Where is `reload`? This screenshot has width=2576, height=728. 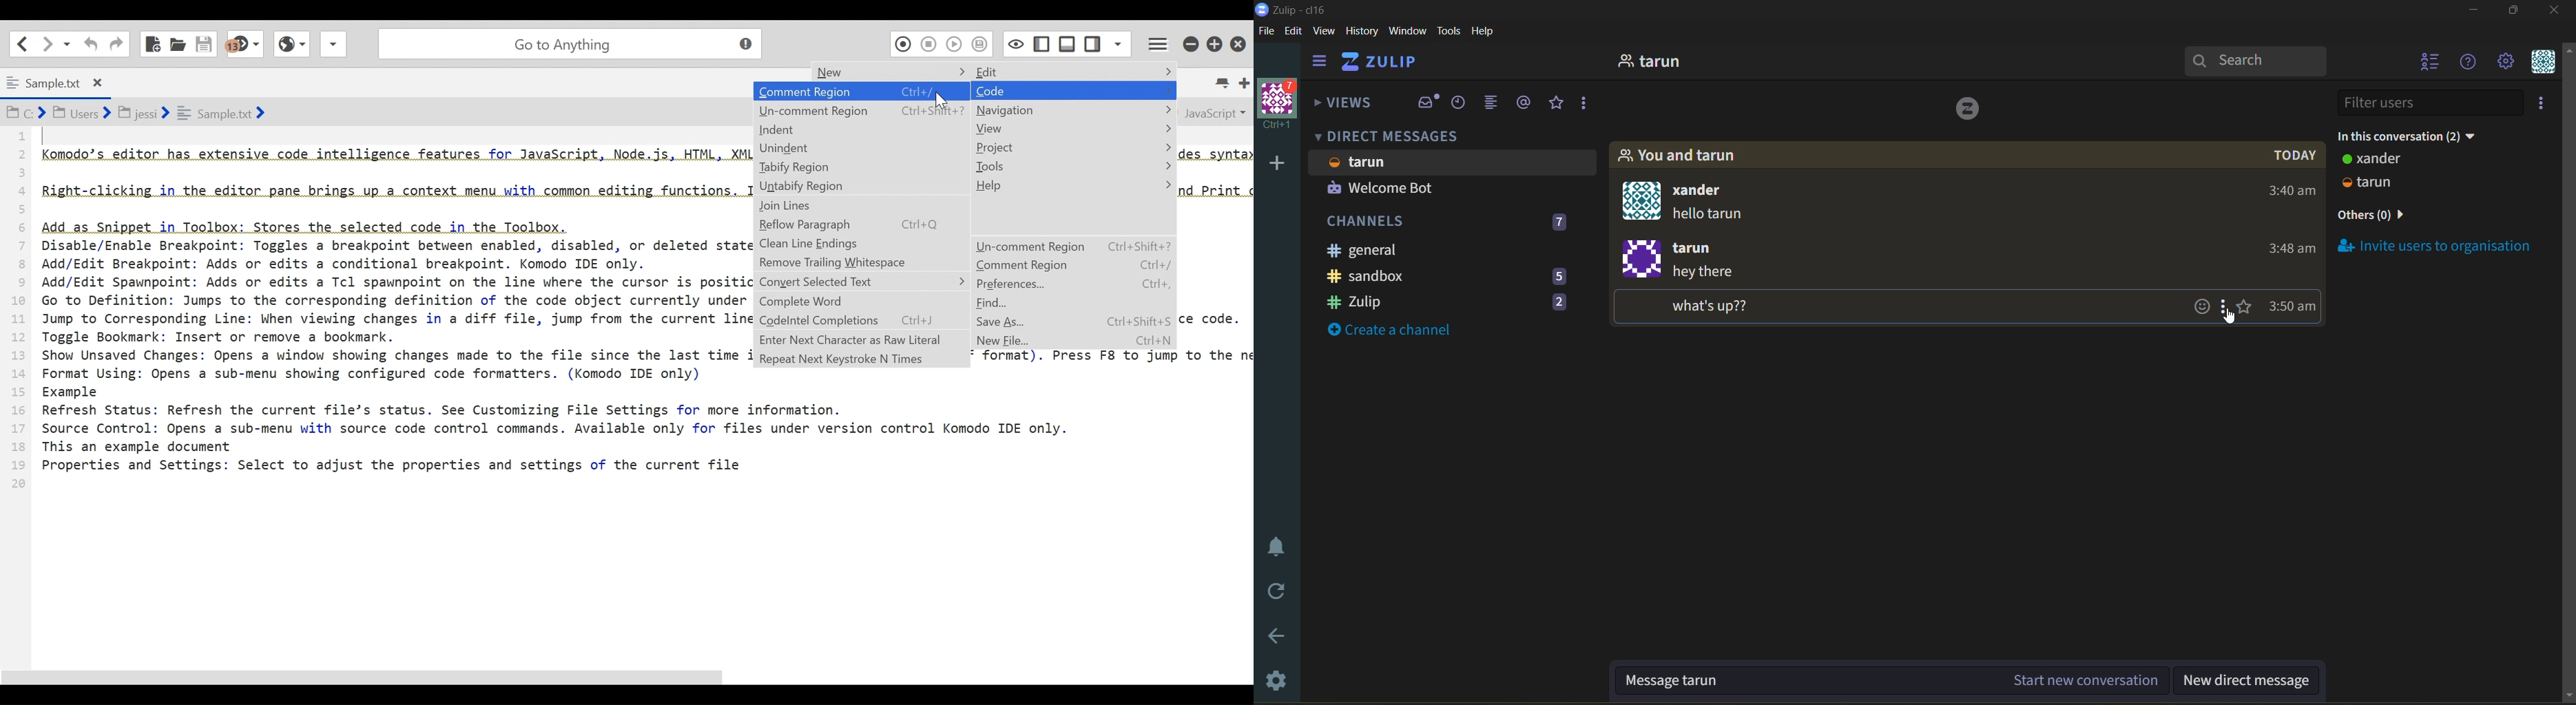
reload is located at coordinates (1272, 588).